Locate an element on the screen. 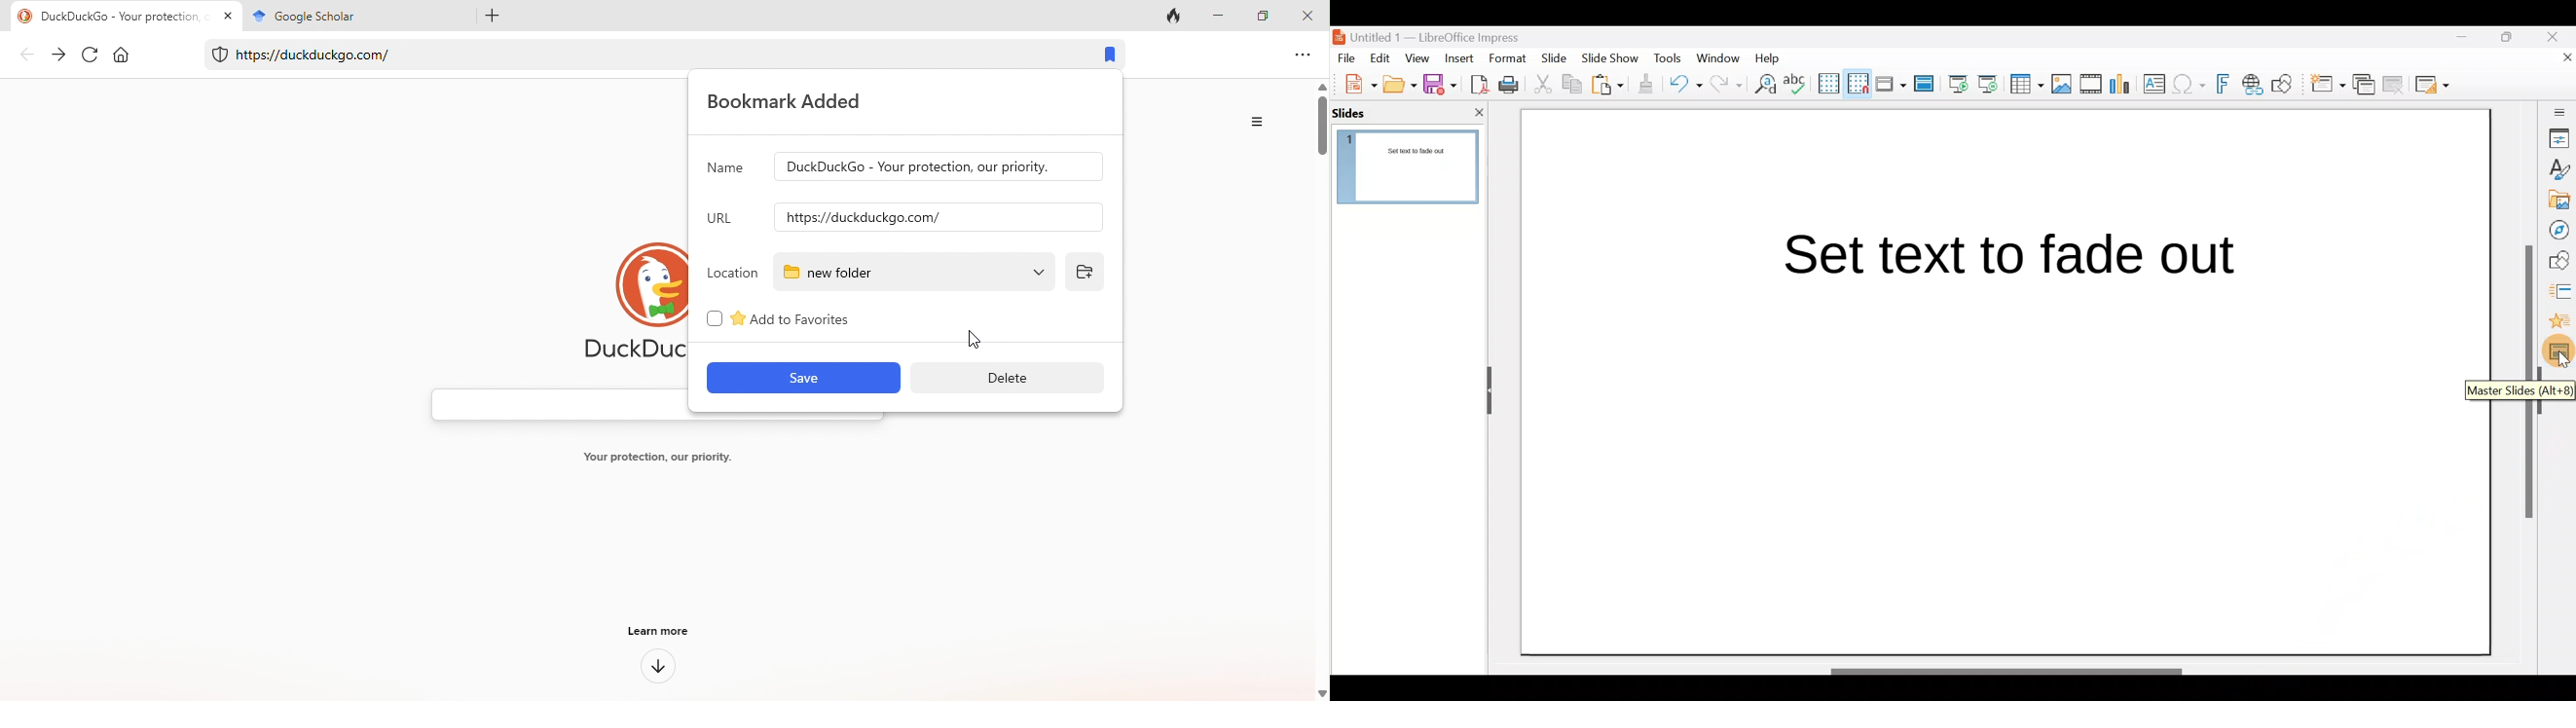 Image resolution: width=2576 pixels, height=728 pixels. Insert chart is located at coordinates (2123, 85).